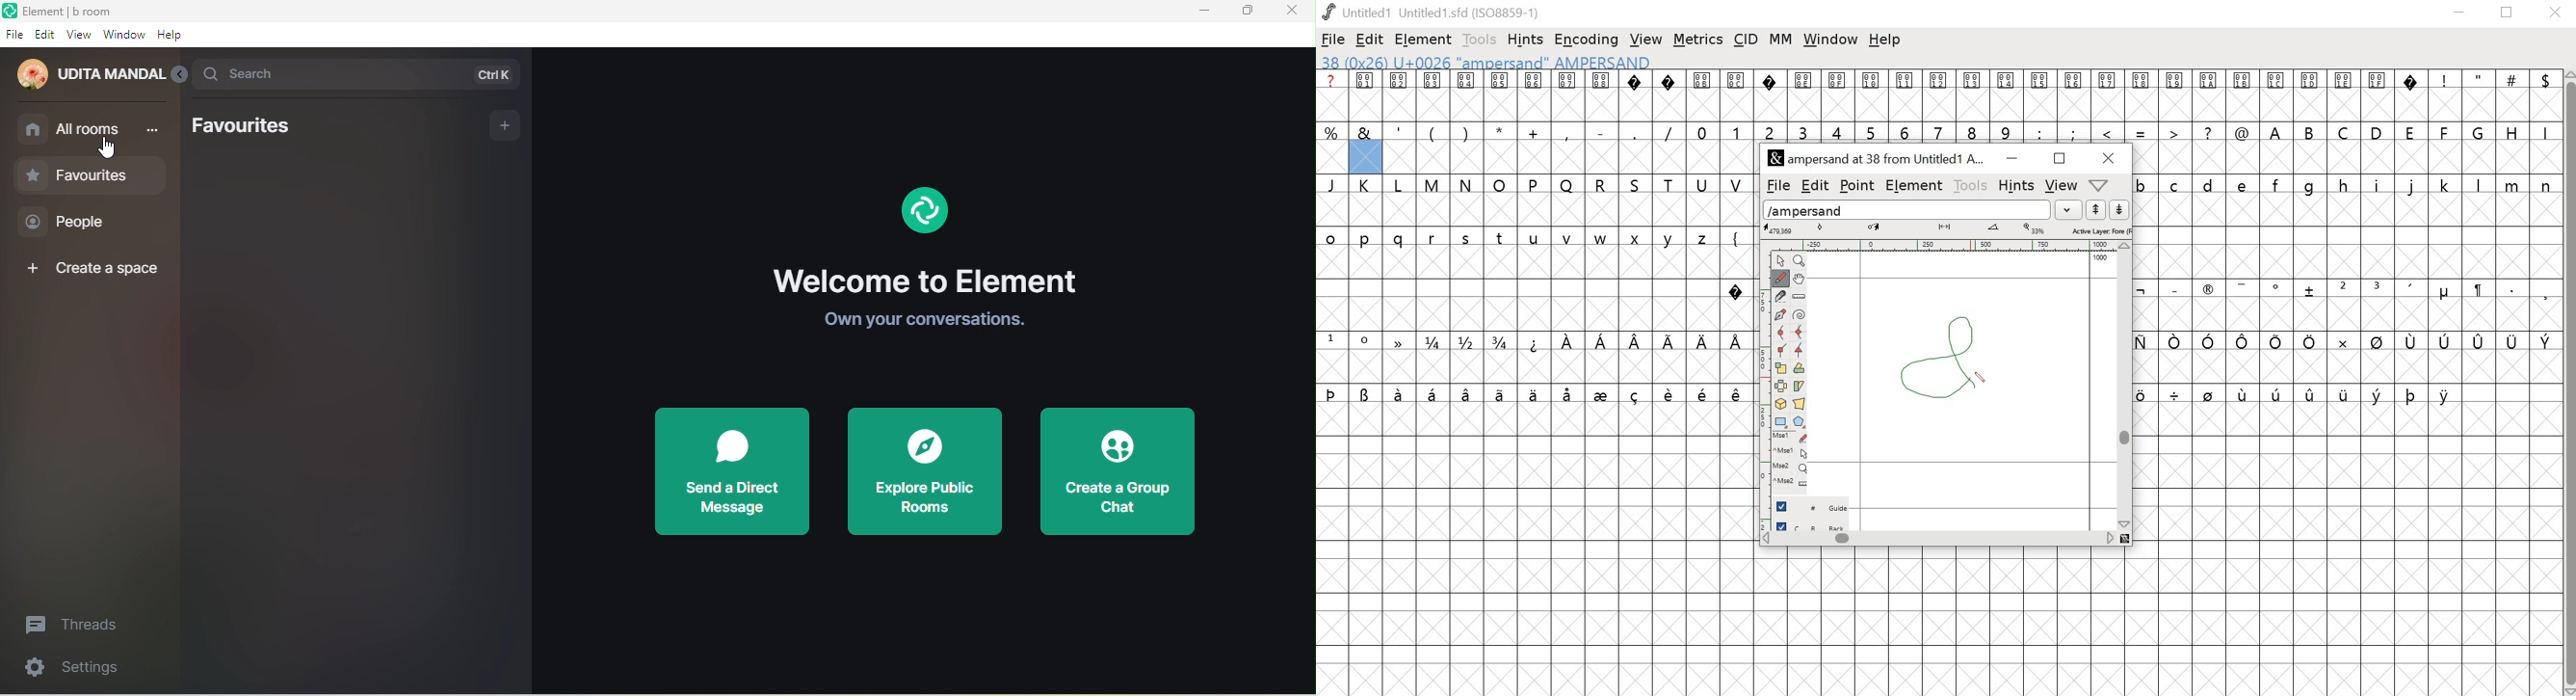 Image resolution: width=2576 pixels, height=700 pixels. What do you see at coordinates (1781, 352) in the screenshot?
I see `add a corner point` at bounding box center [1781, 352].